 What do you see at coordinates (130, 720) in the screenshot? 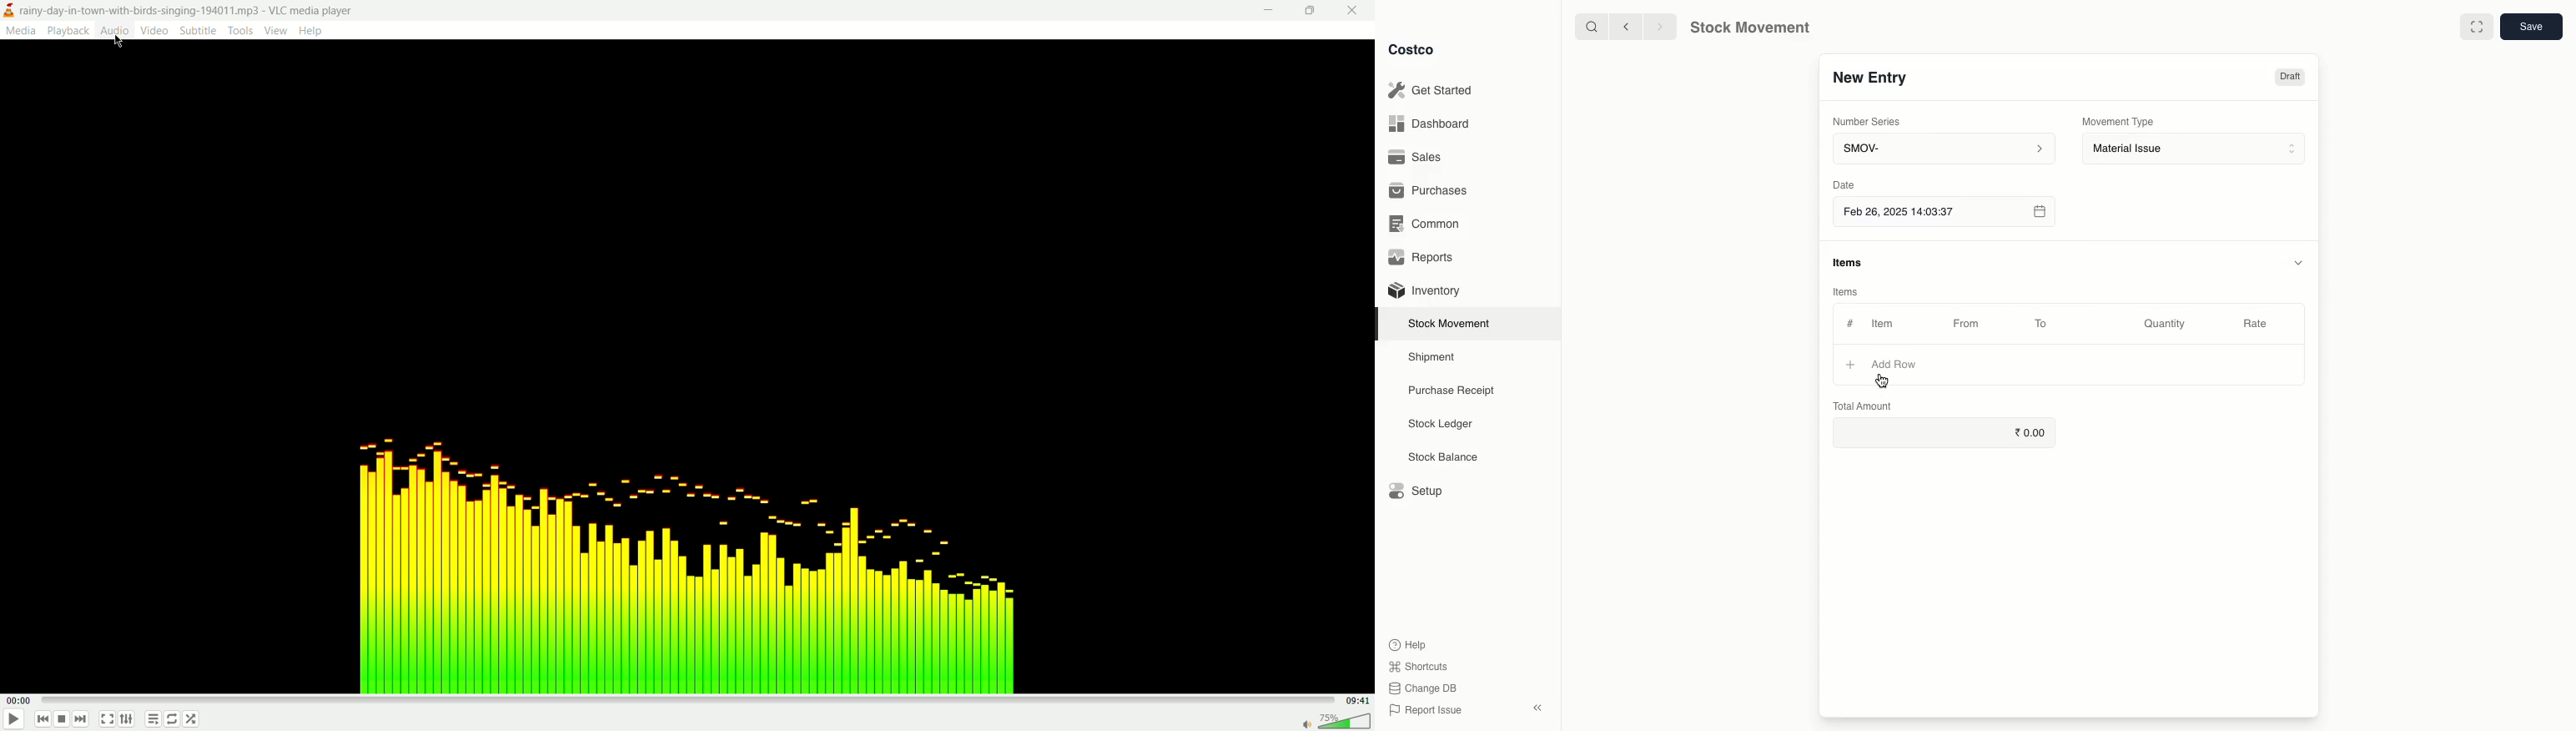
I see `extended settings` at bounding box center [130, 720].